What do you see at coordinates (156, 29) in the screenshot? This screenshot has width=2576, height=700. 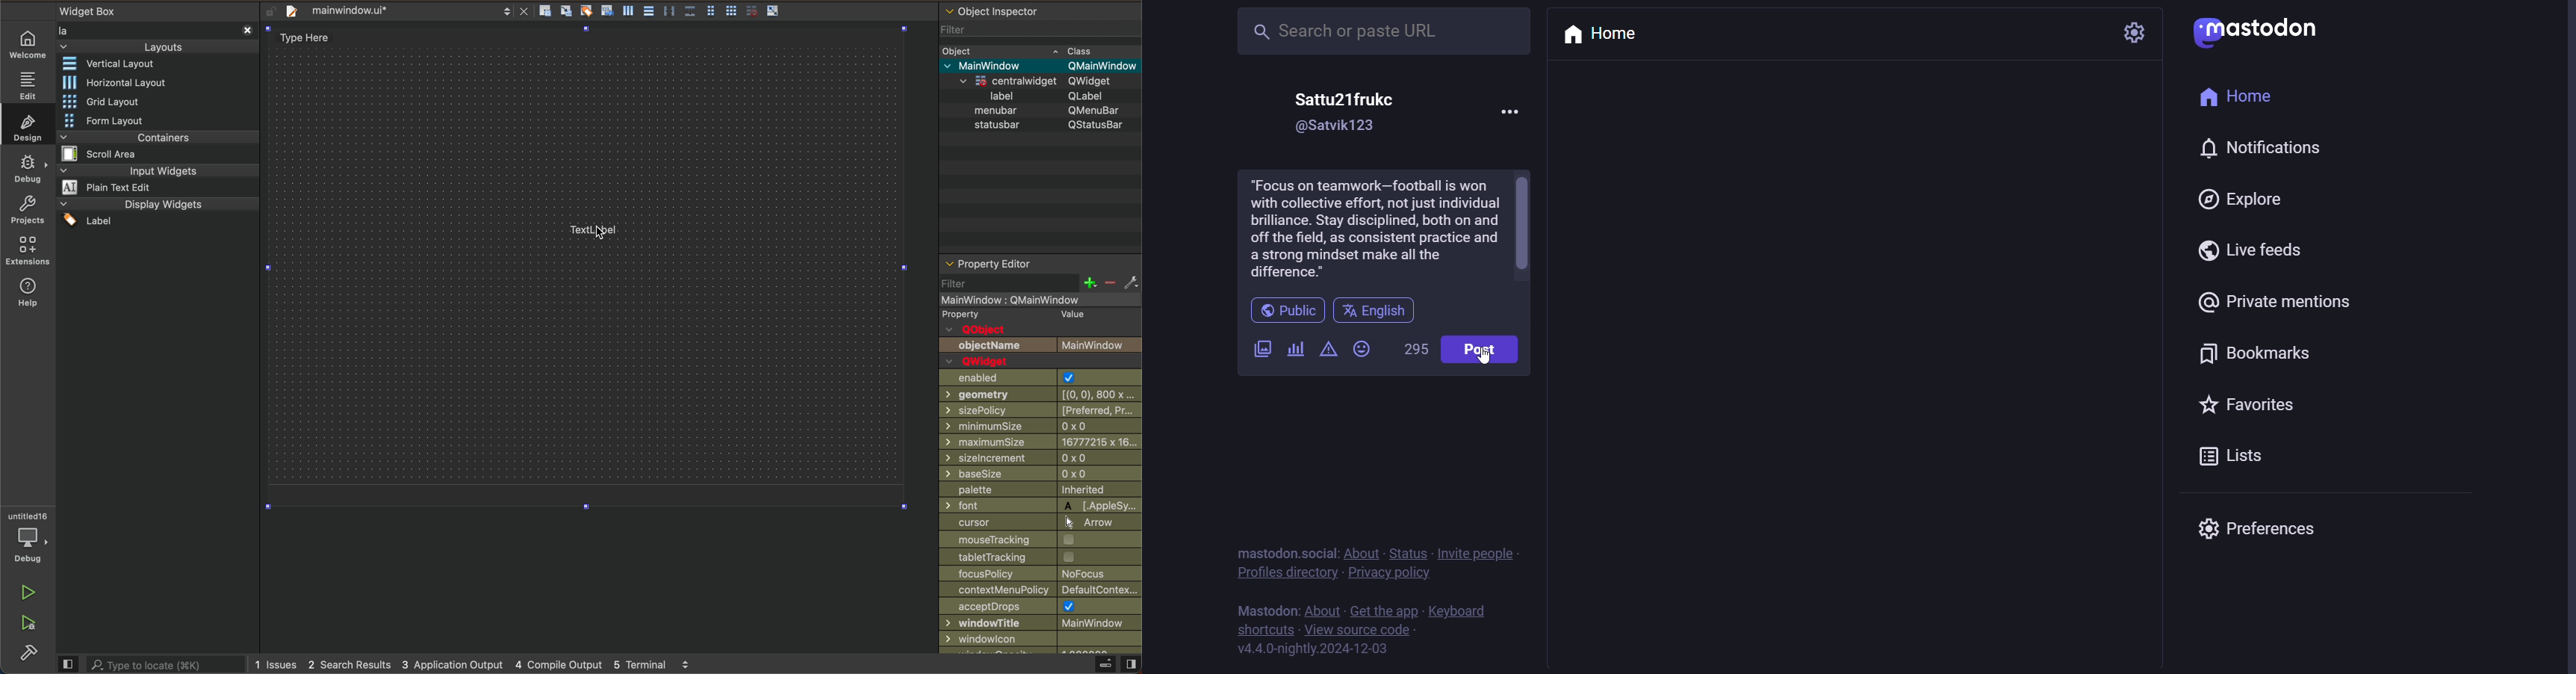 I see `widget box` at bounding box center [156, 29].